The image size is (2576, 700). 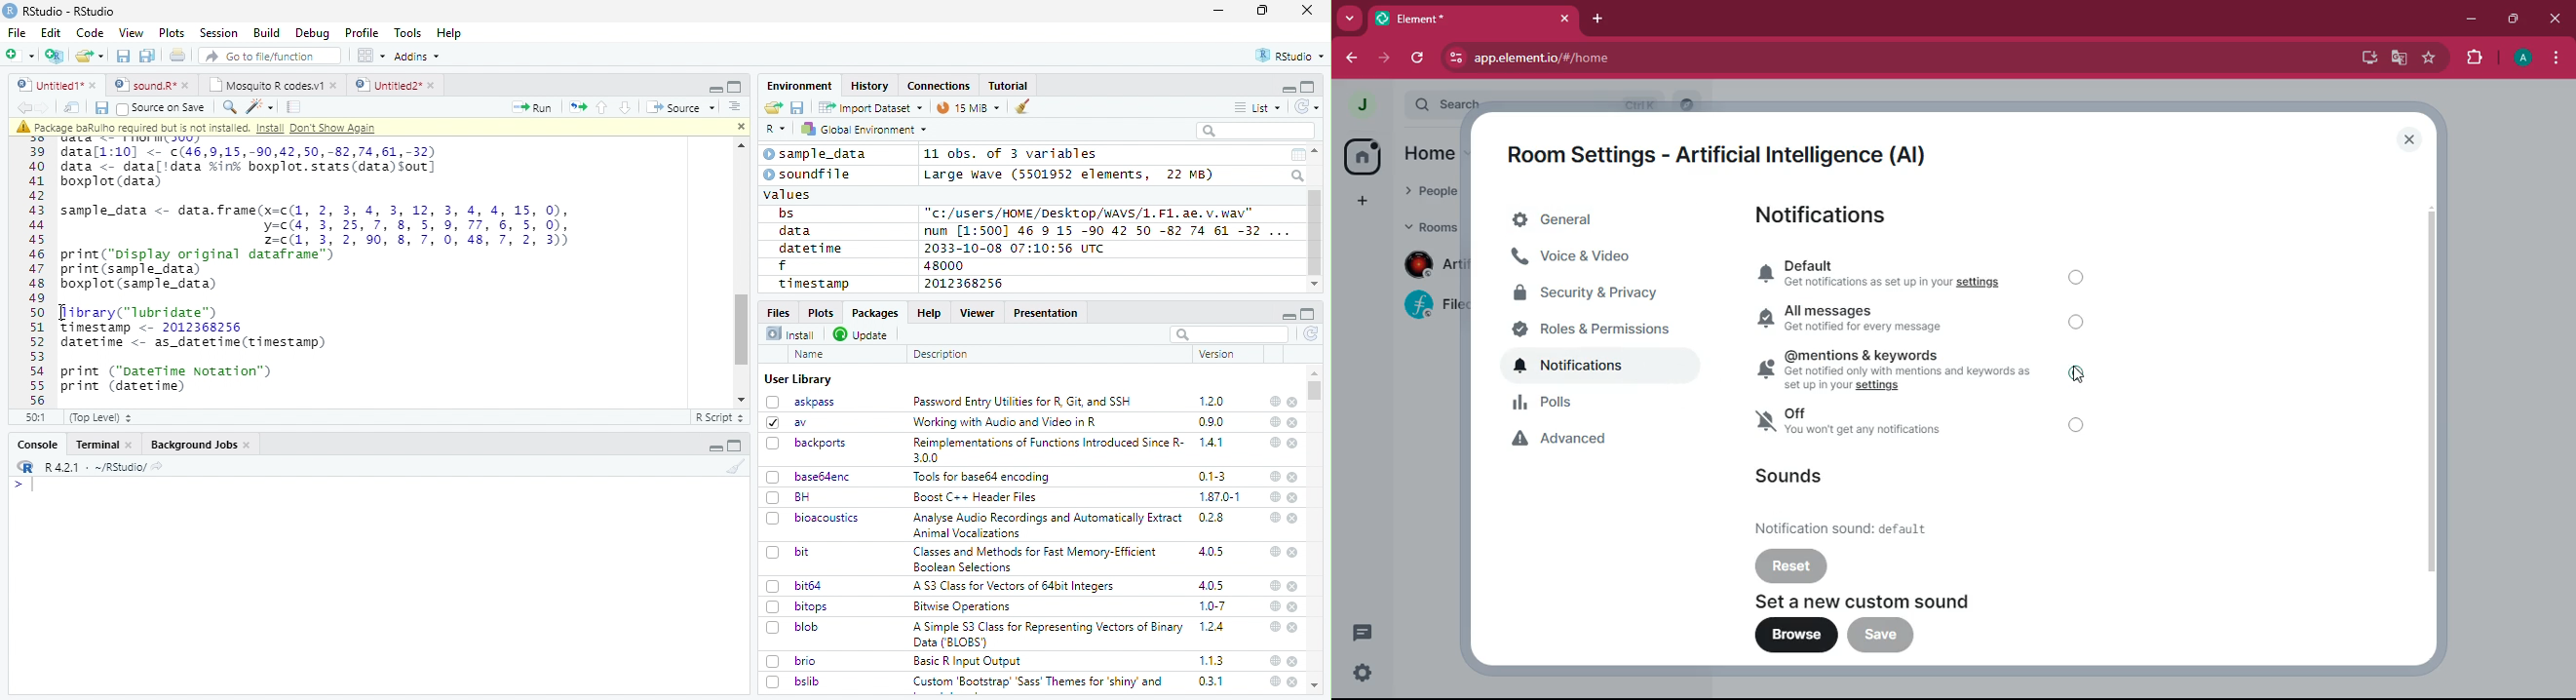 I want to click on Source, so click(x=680, y=109).